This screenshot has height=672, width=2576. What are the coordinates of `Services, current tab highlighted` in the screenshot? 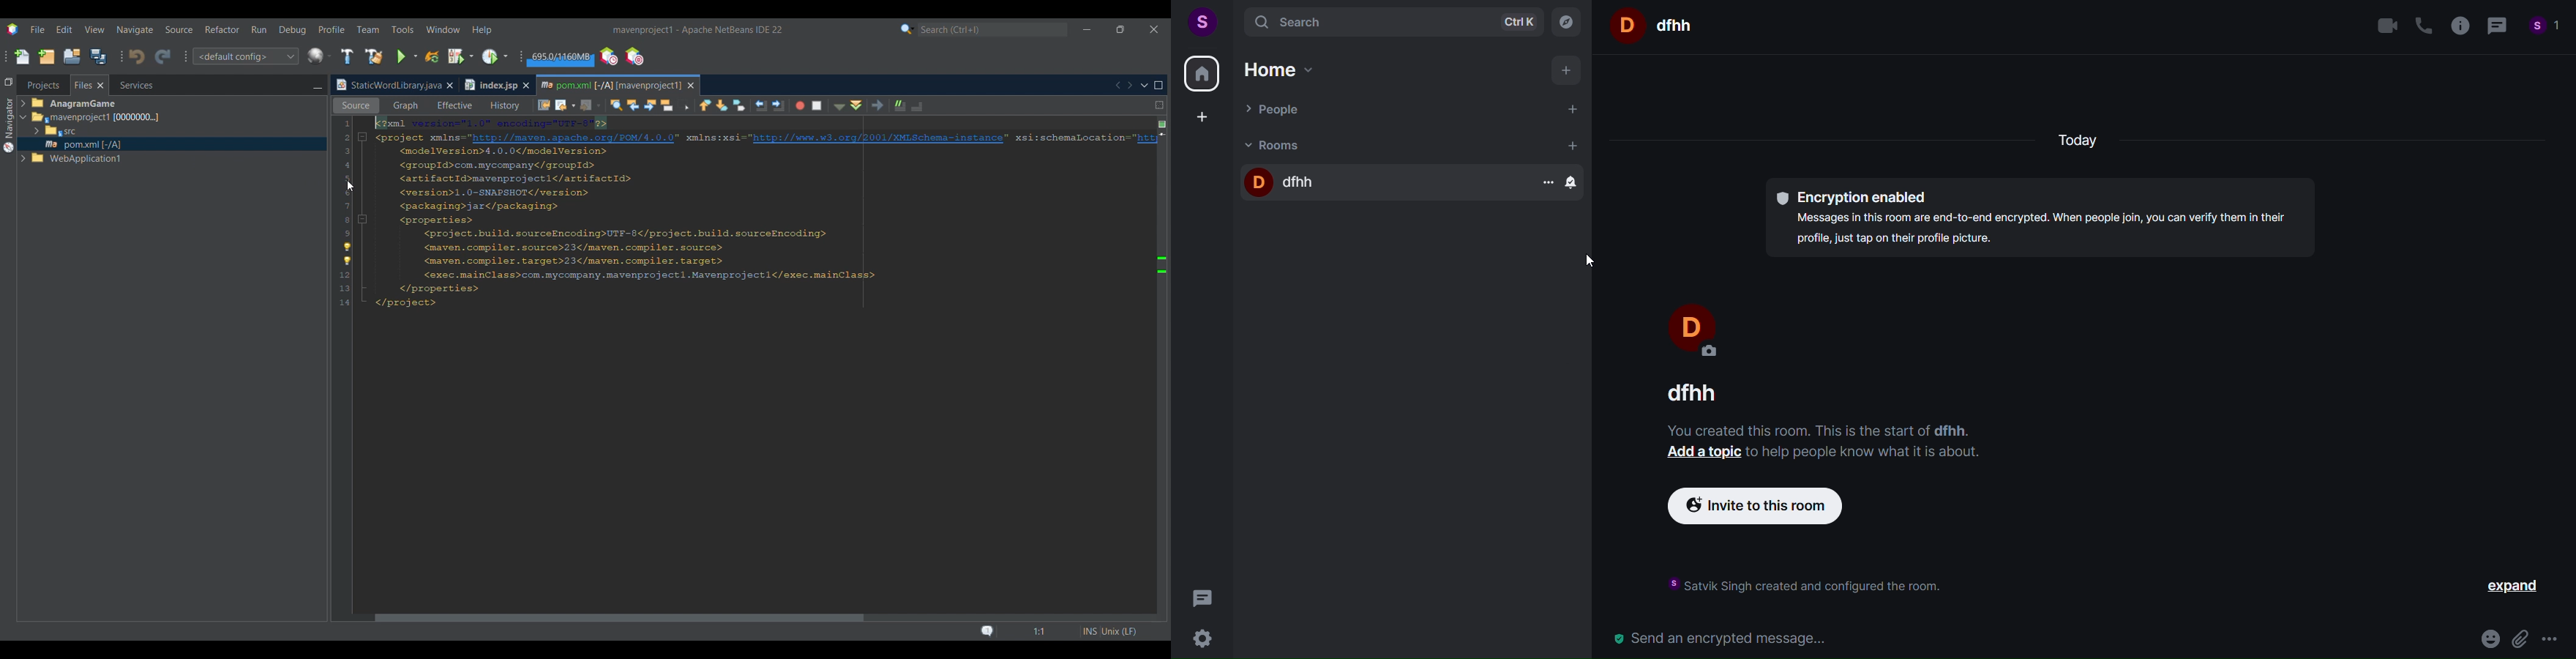 It's located at (130, 85).